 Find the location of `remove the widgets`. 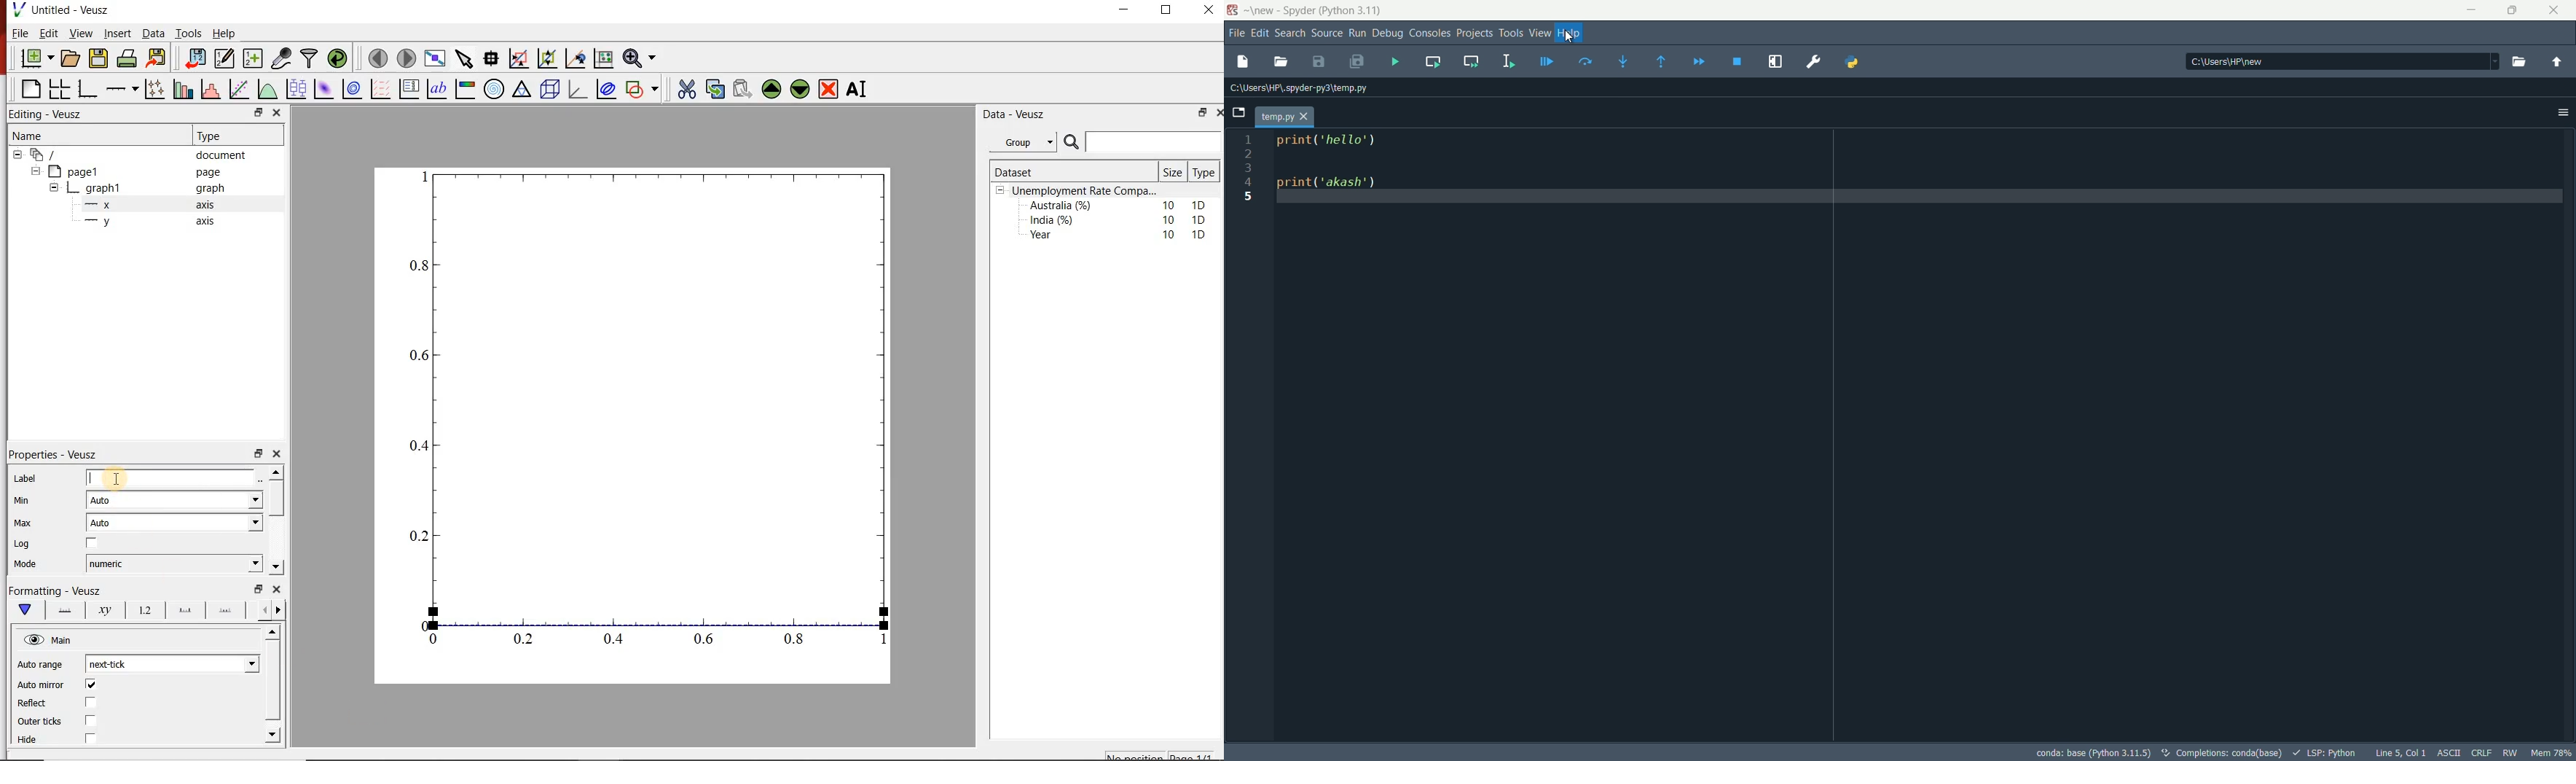

remove the widgets is located at coordinates (828, 89).